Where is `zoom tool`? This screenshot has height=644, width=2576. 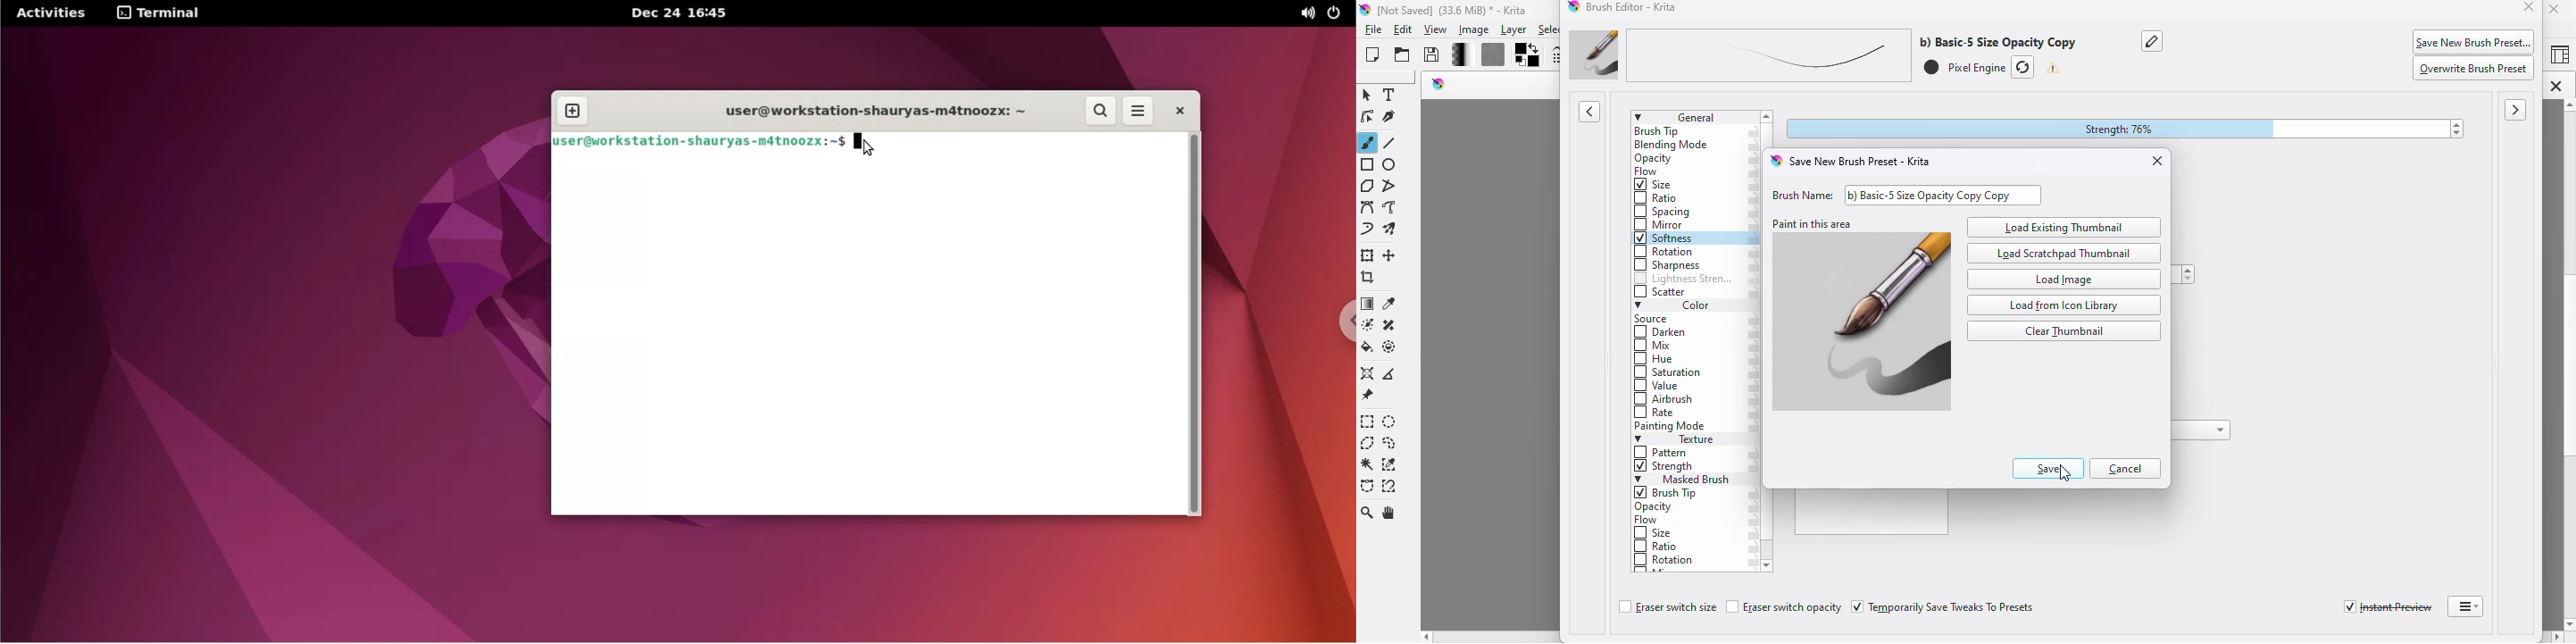 zoom tool is located at coordinates (1368, 513).